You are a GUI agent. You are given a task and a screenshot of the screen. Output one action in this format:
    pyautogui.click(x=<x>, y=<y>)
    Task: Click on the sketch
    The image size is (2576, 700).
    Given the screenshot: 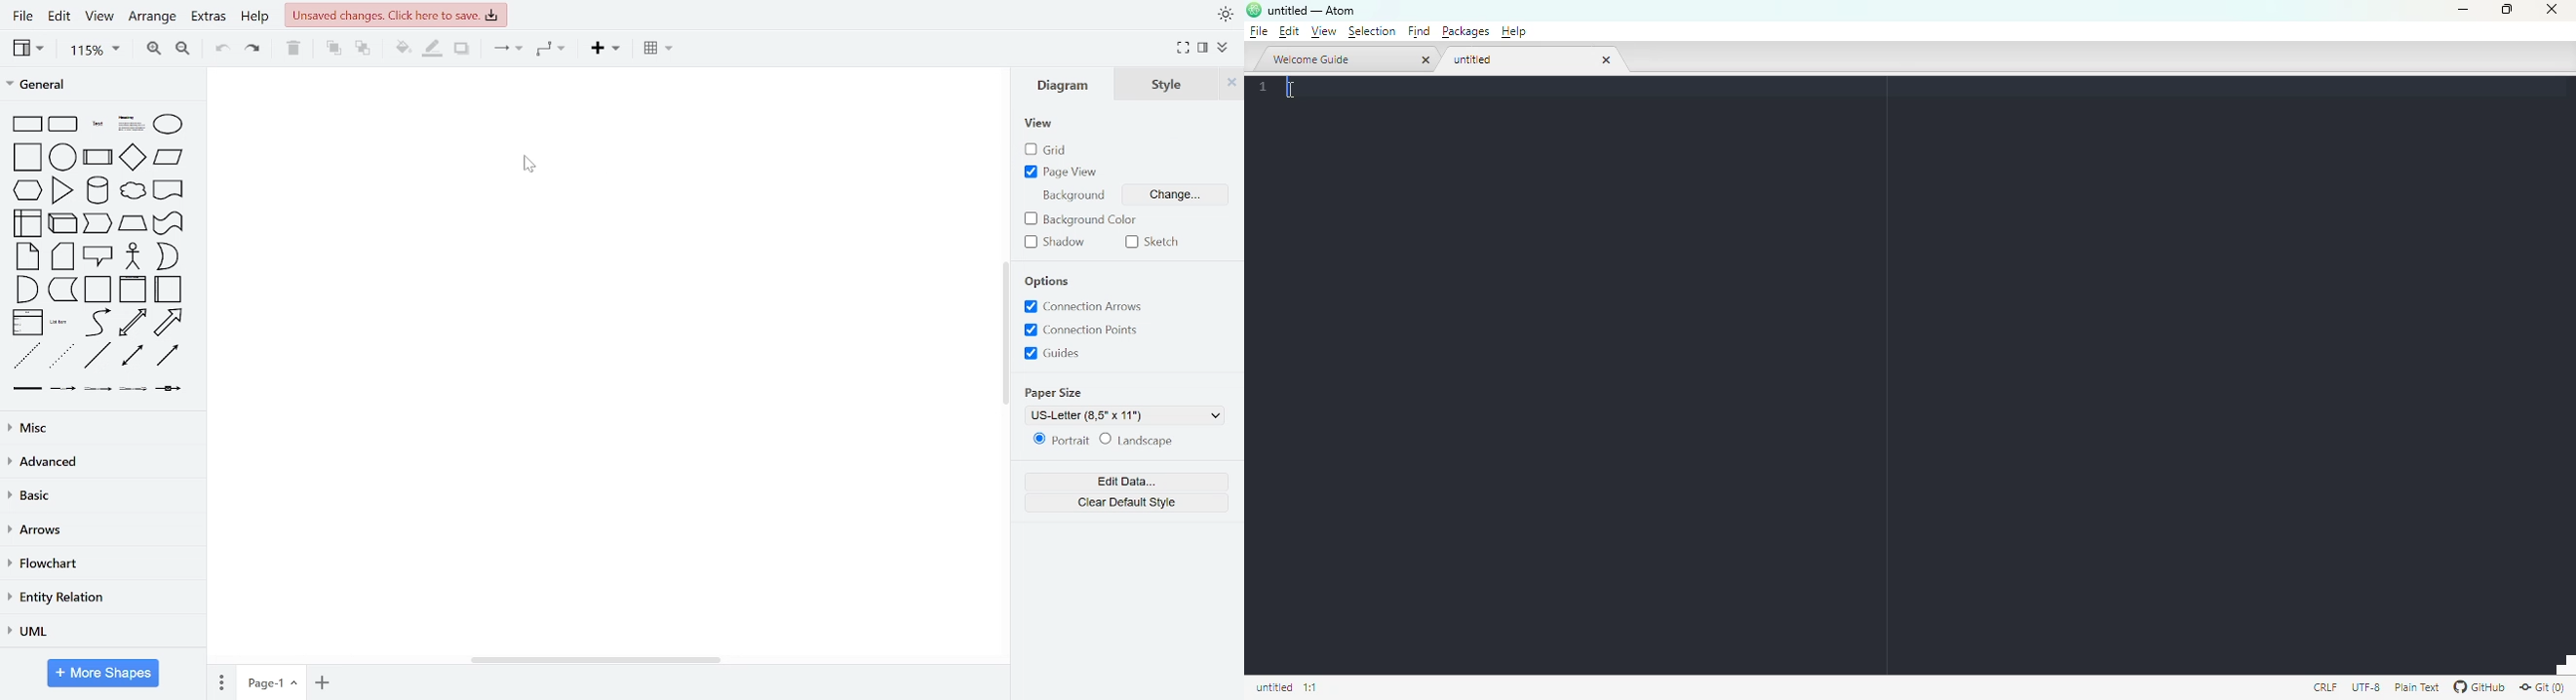 What is the action you would take?
    pyautogui.click(x=1153, y=242)
    